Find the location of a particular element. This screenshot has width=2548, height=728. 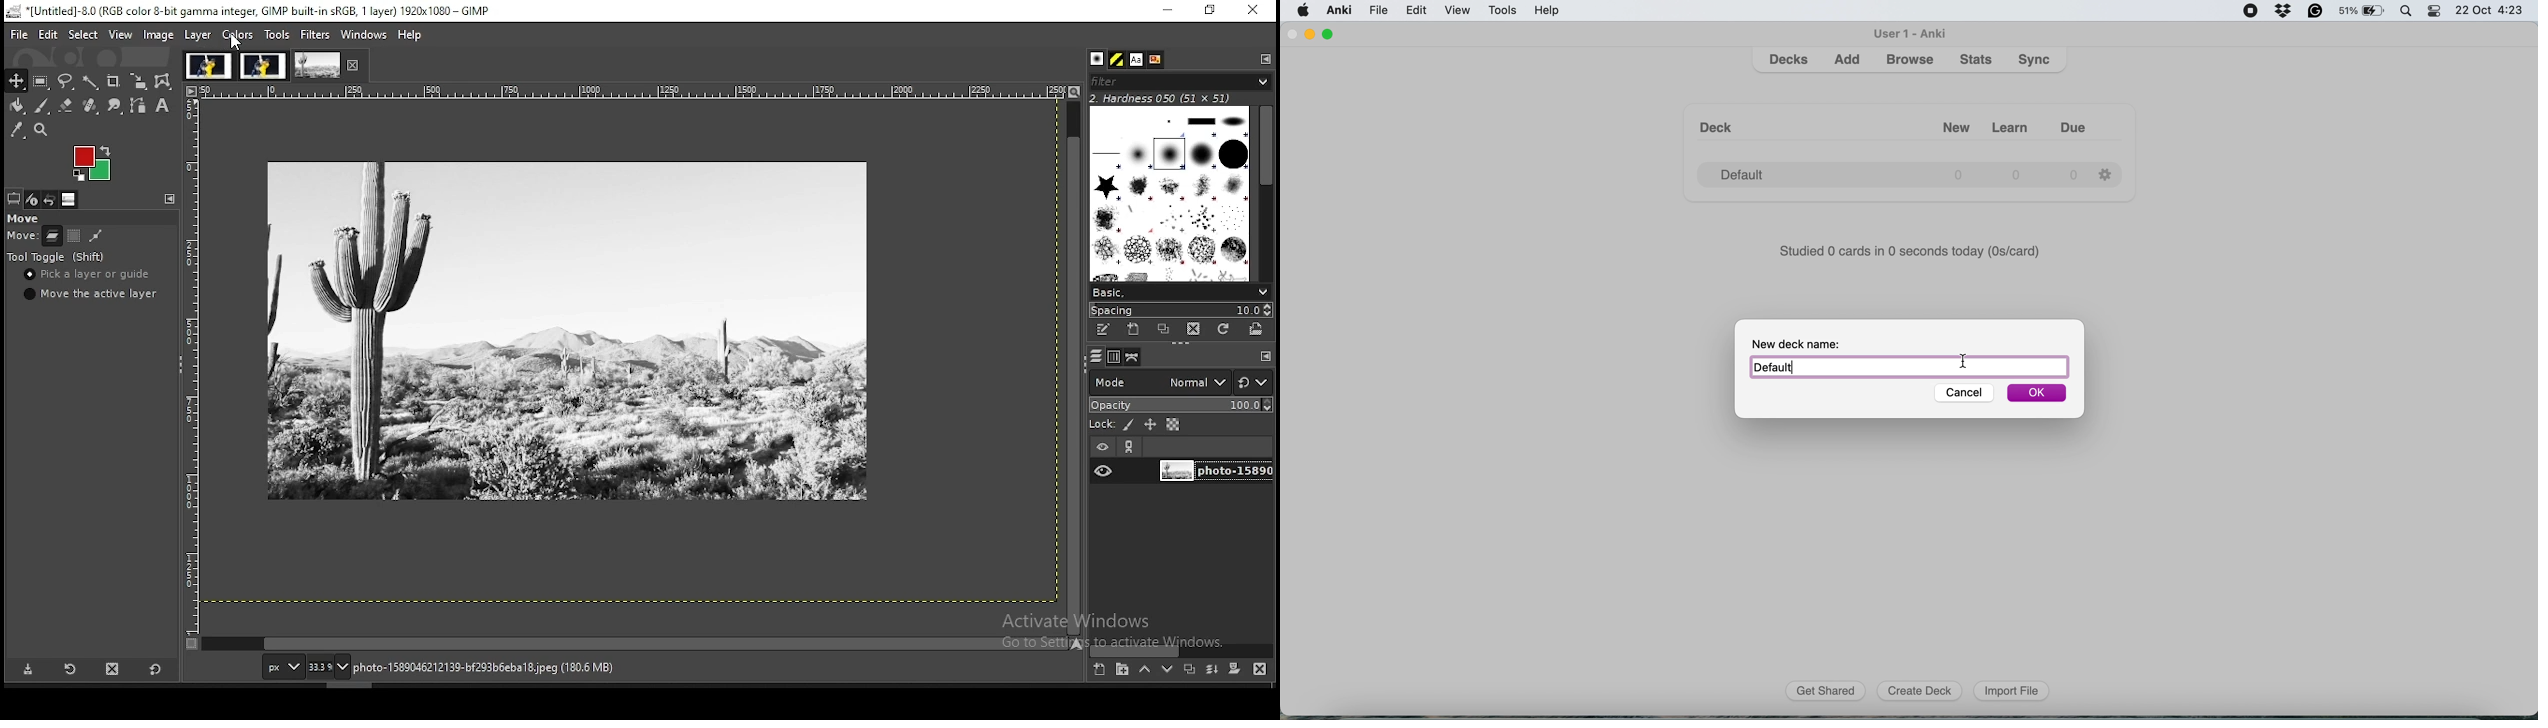

file is located at coordinates (1378, 10).